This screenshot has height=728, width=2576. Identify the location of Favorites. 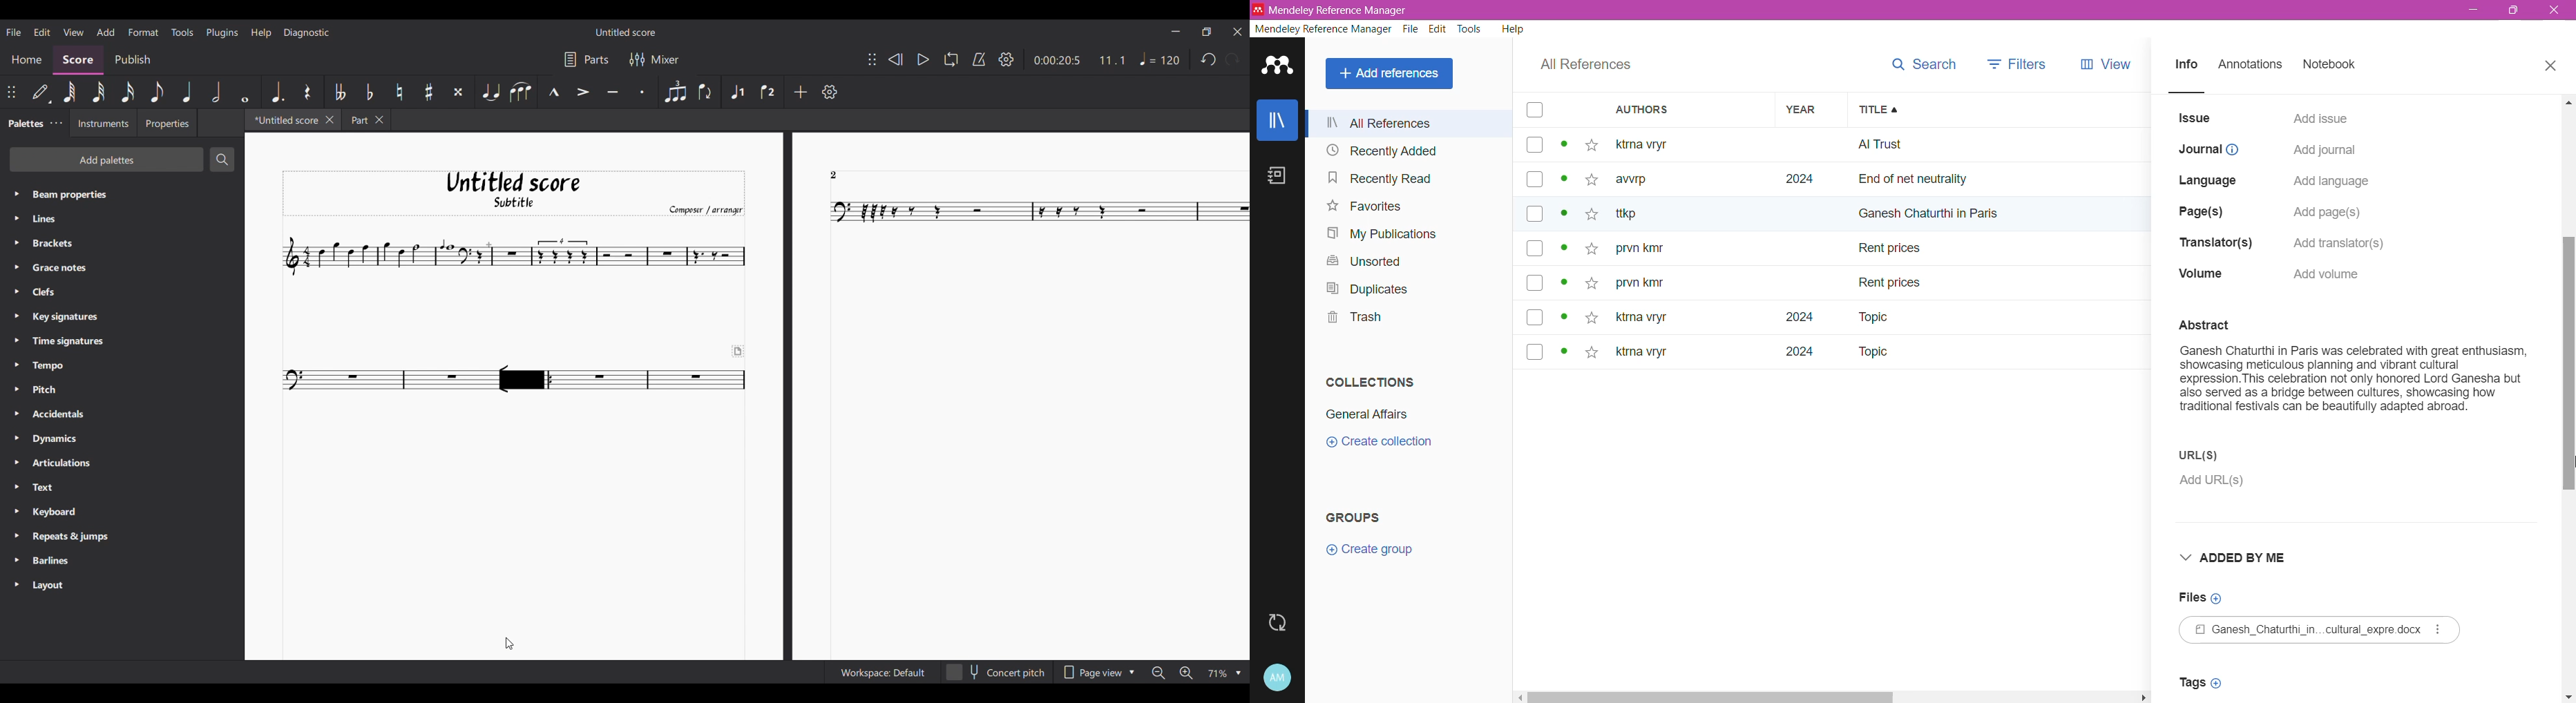
(1364, 207).